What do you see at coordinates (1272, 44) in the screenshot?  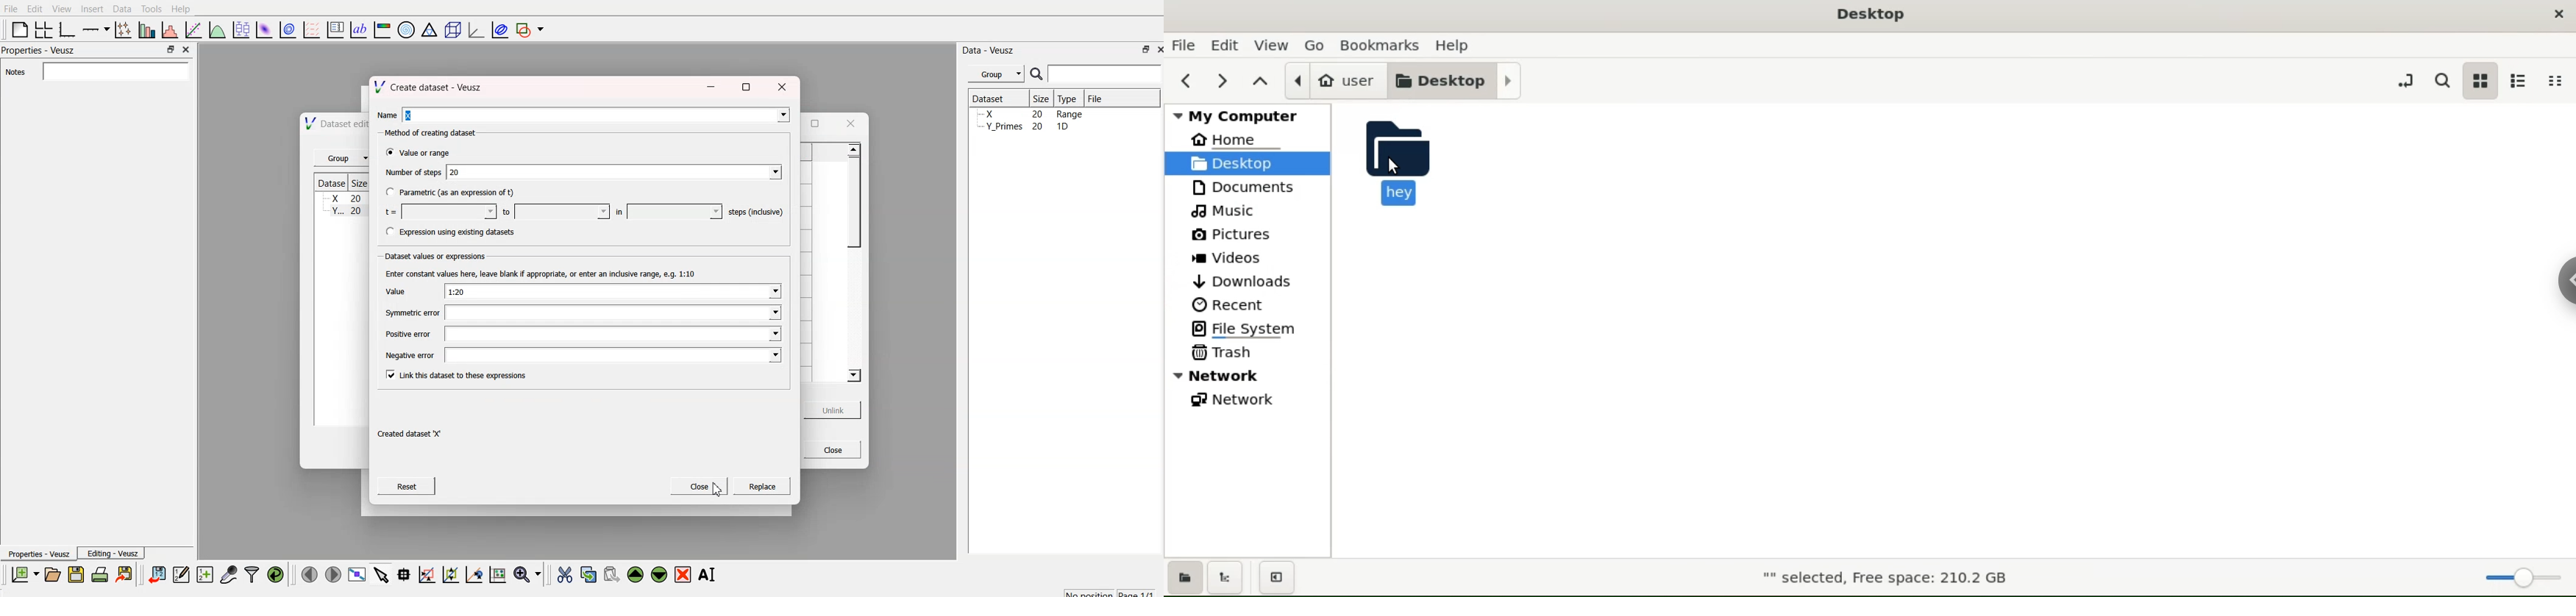 I see `view` at bounding box center [1272, 44].